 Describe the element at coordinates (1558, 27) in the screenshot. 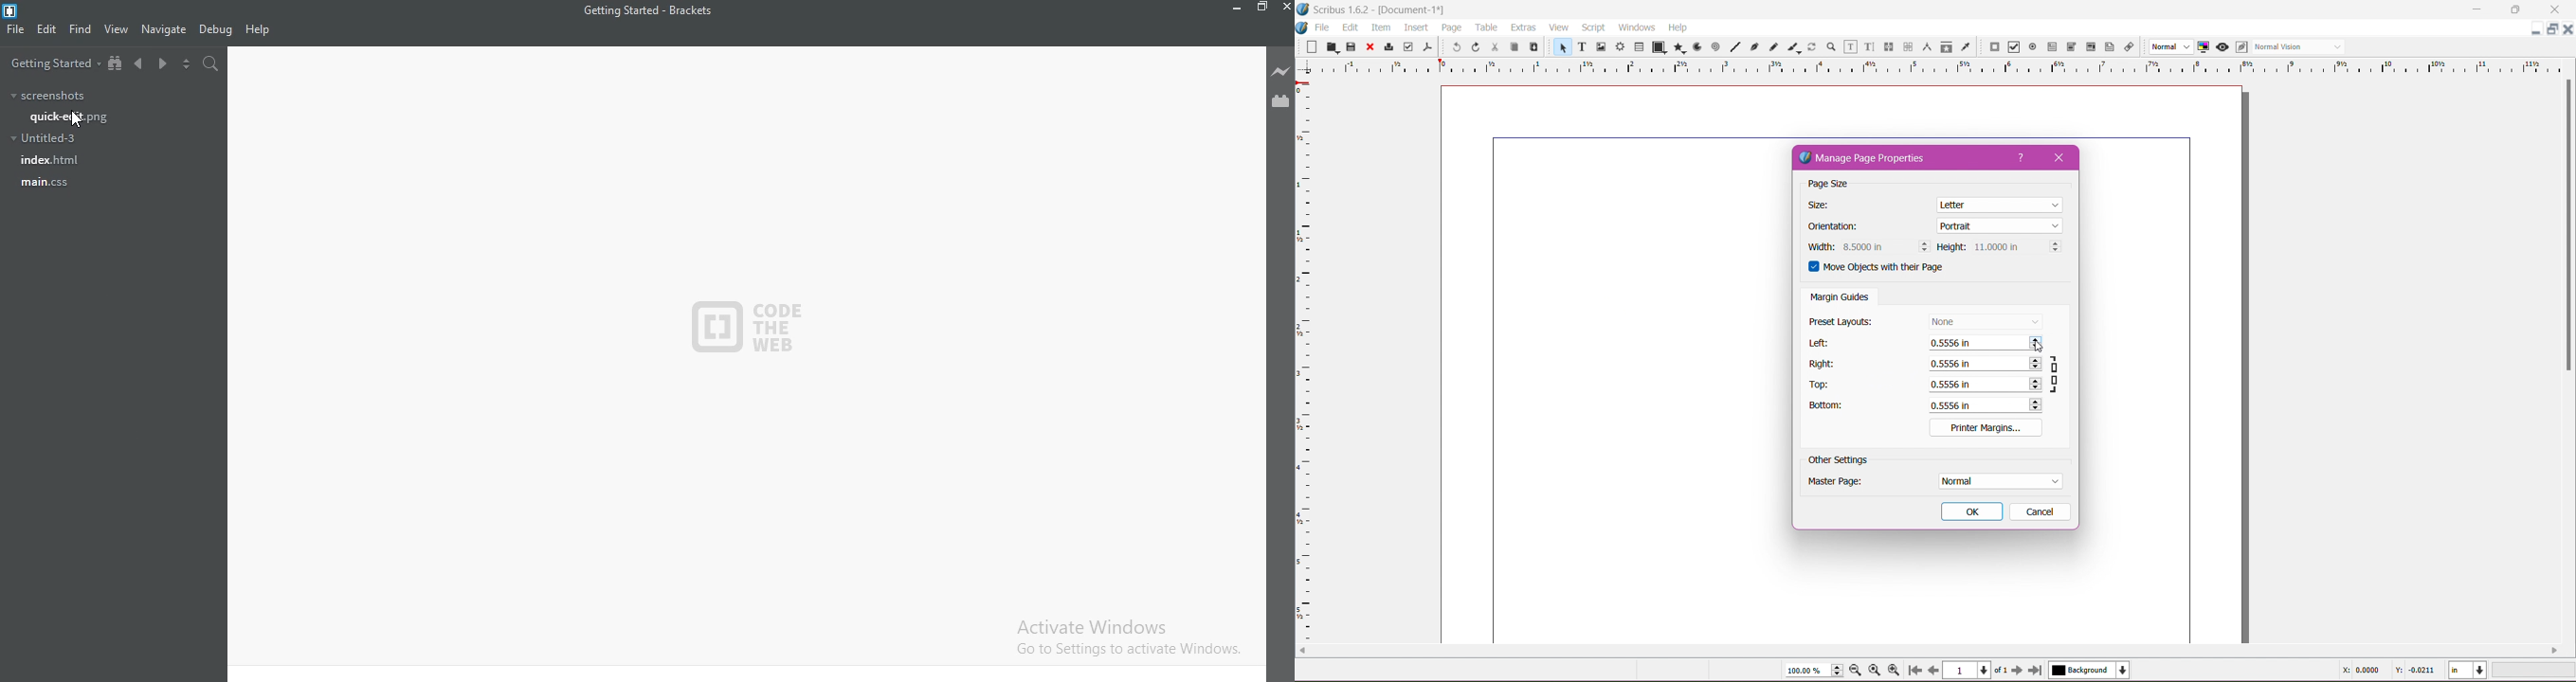

I see `View` at that location.